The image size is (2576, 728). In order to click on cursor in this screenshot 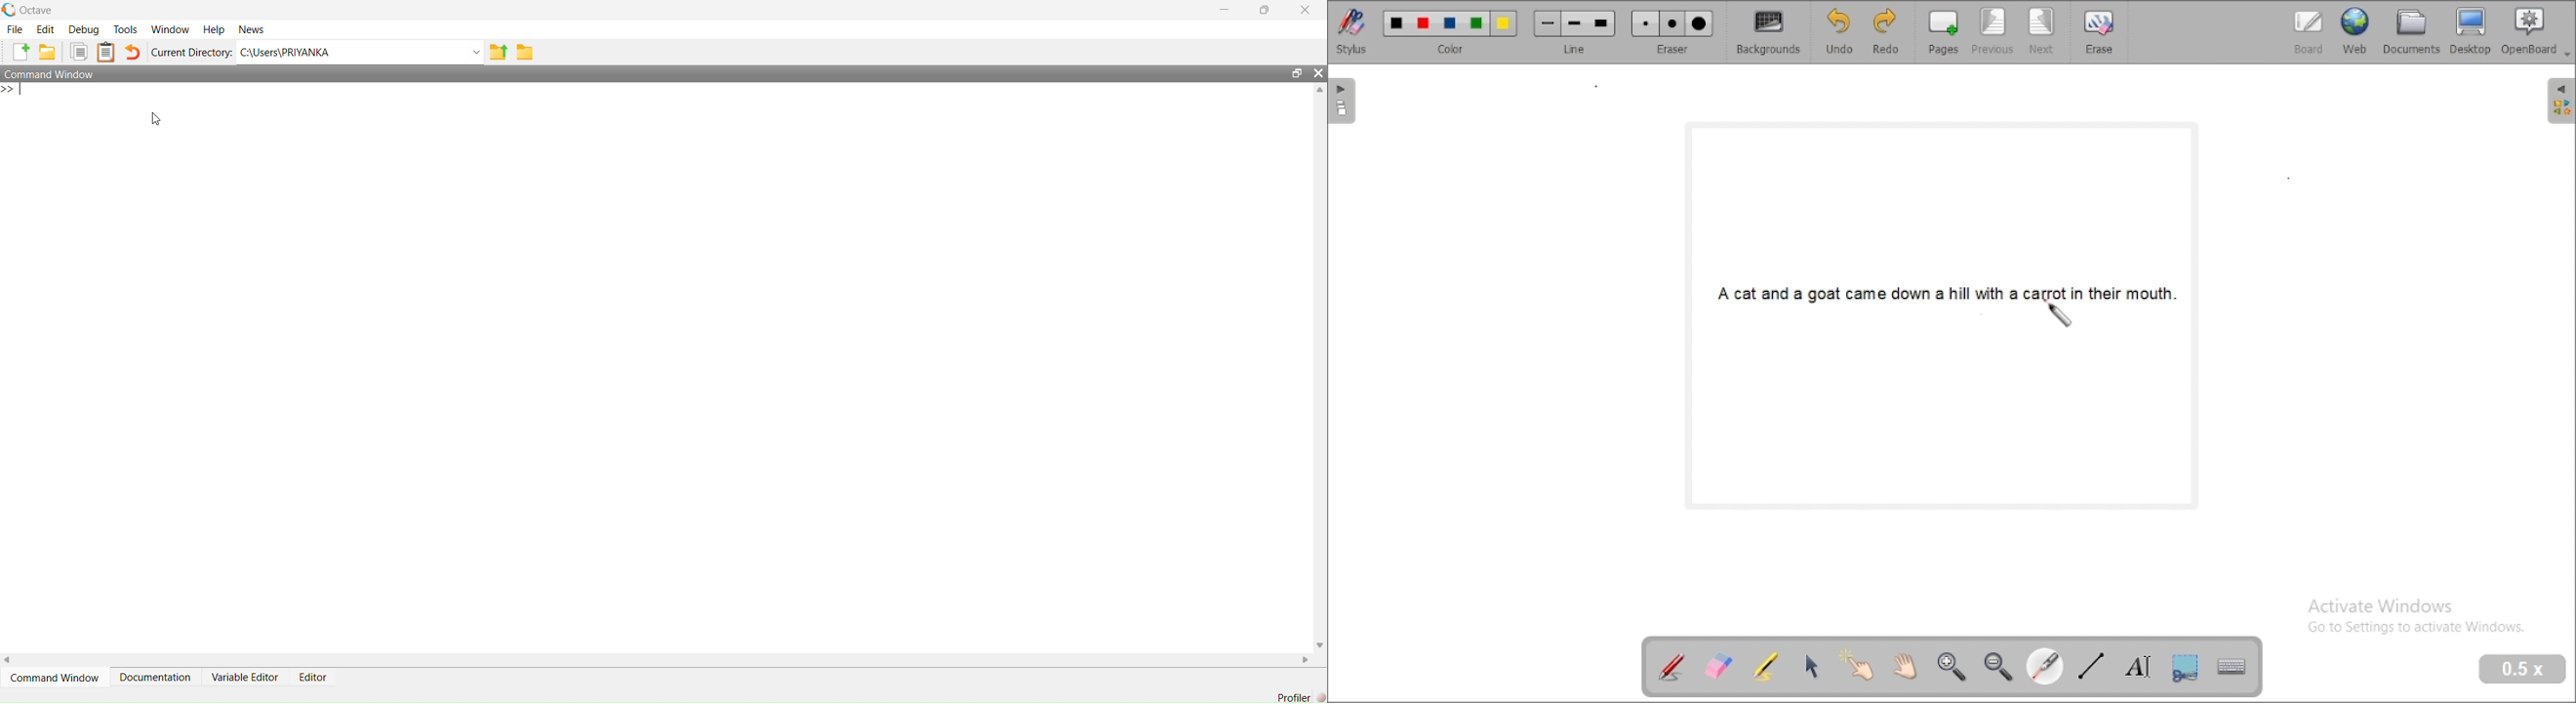, I will do `click(160, 124)`.